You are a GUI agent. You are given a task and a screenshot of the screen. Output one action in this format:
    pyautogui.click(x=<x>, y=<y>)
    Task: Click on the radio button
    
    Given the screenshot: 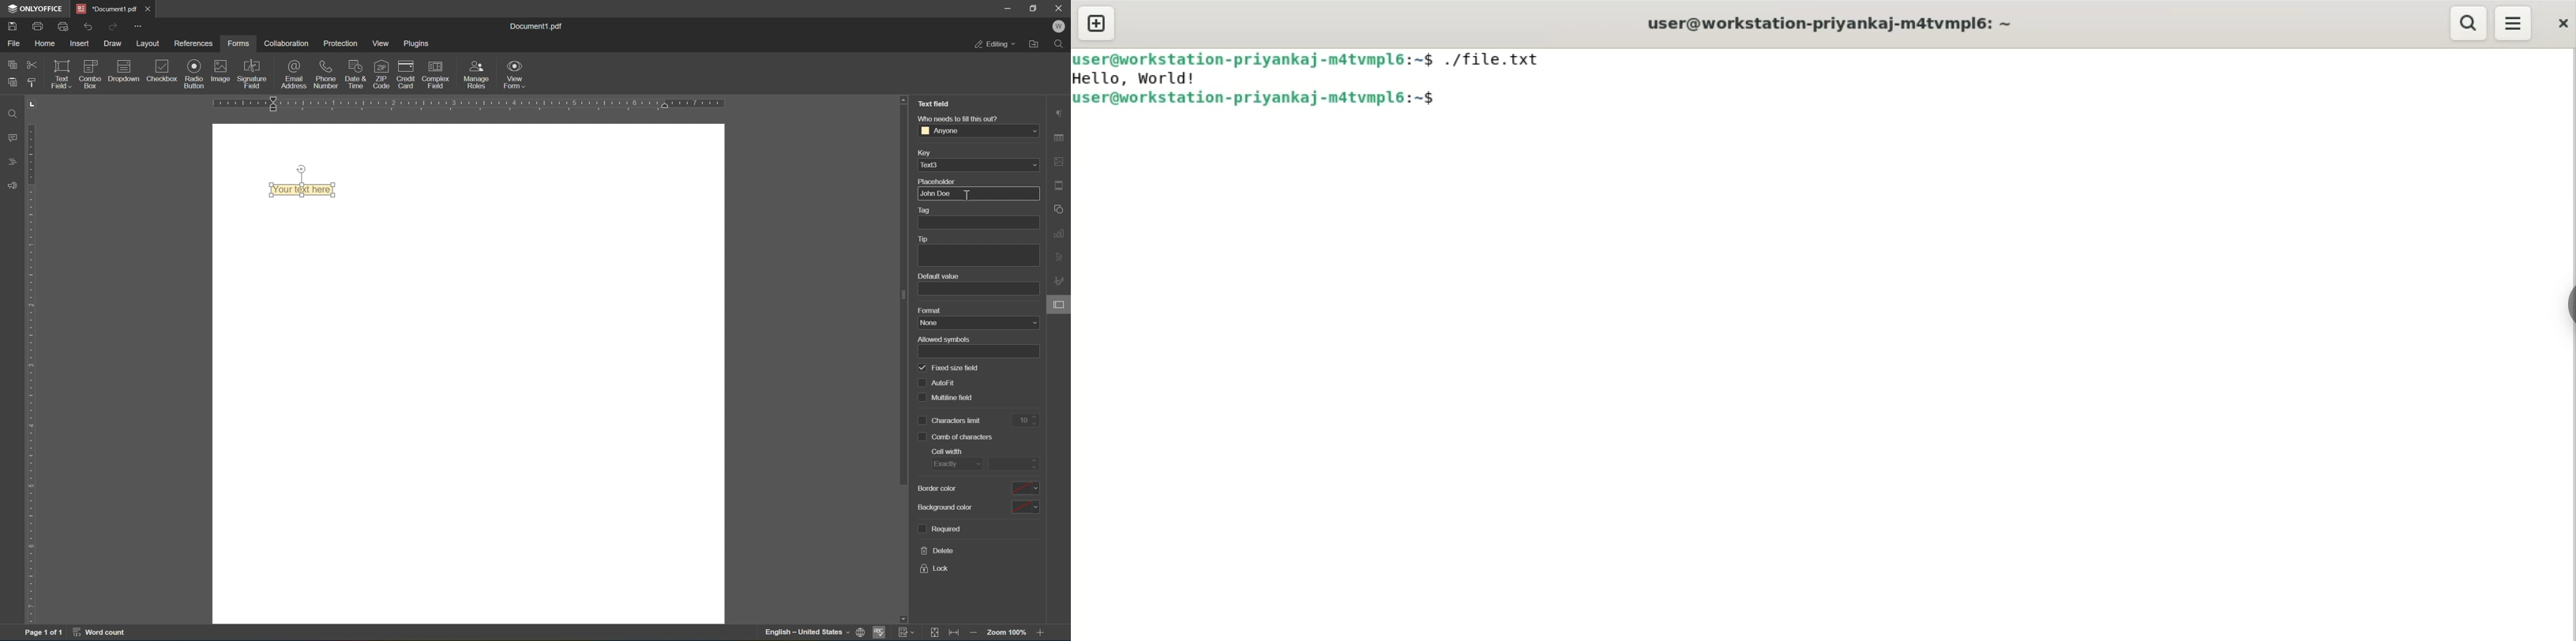 What is the action you would take?
    pyautogui.click(x=195, y=73)
    